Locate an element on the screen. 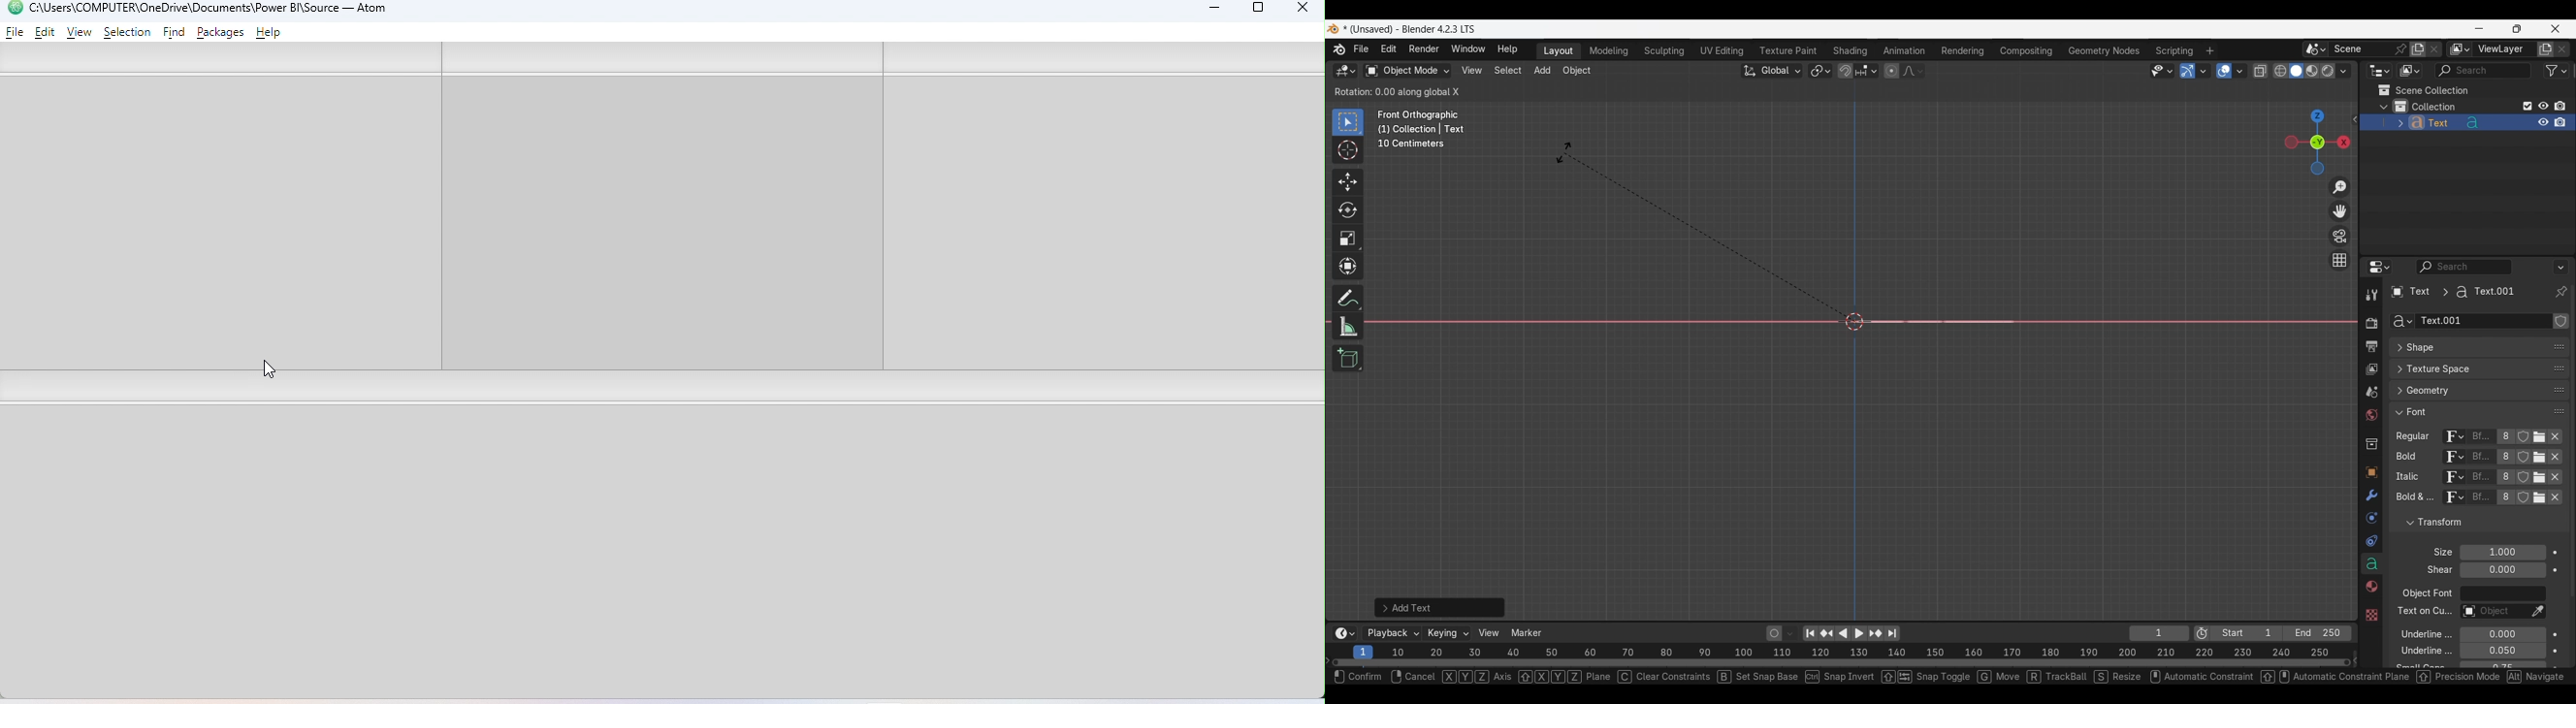 The height and width of the screenshot is (728, 2576). Editor type is located at coordinates (2380, 70).